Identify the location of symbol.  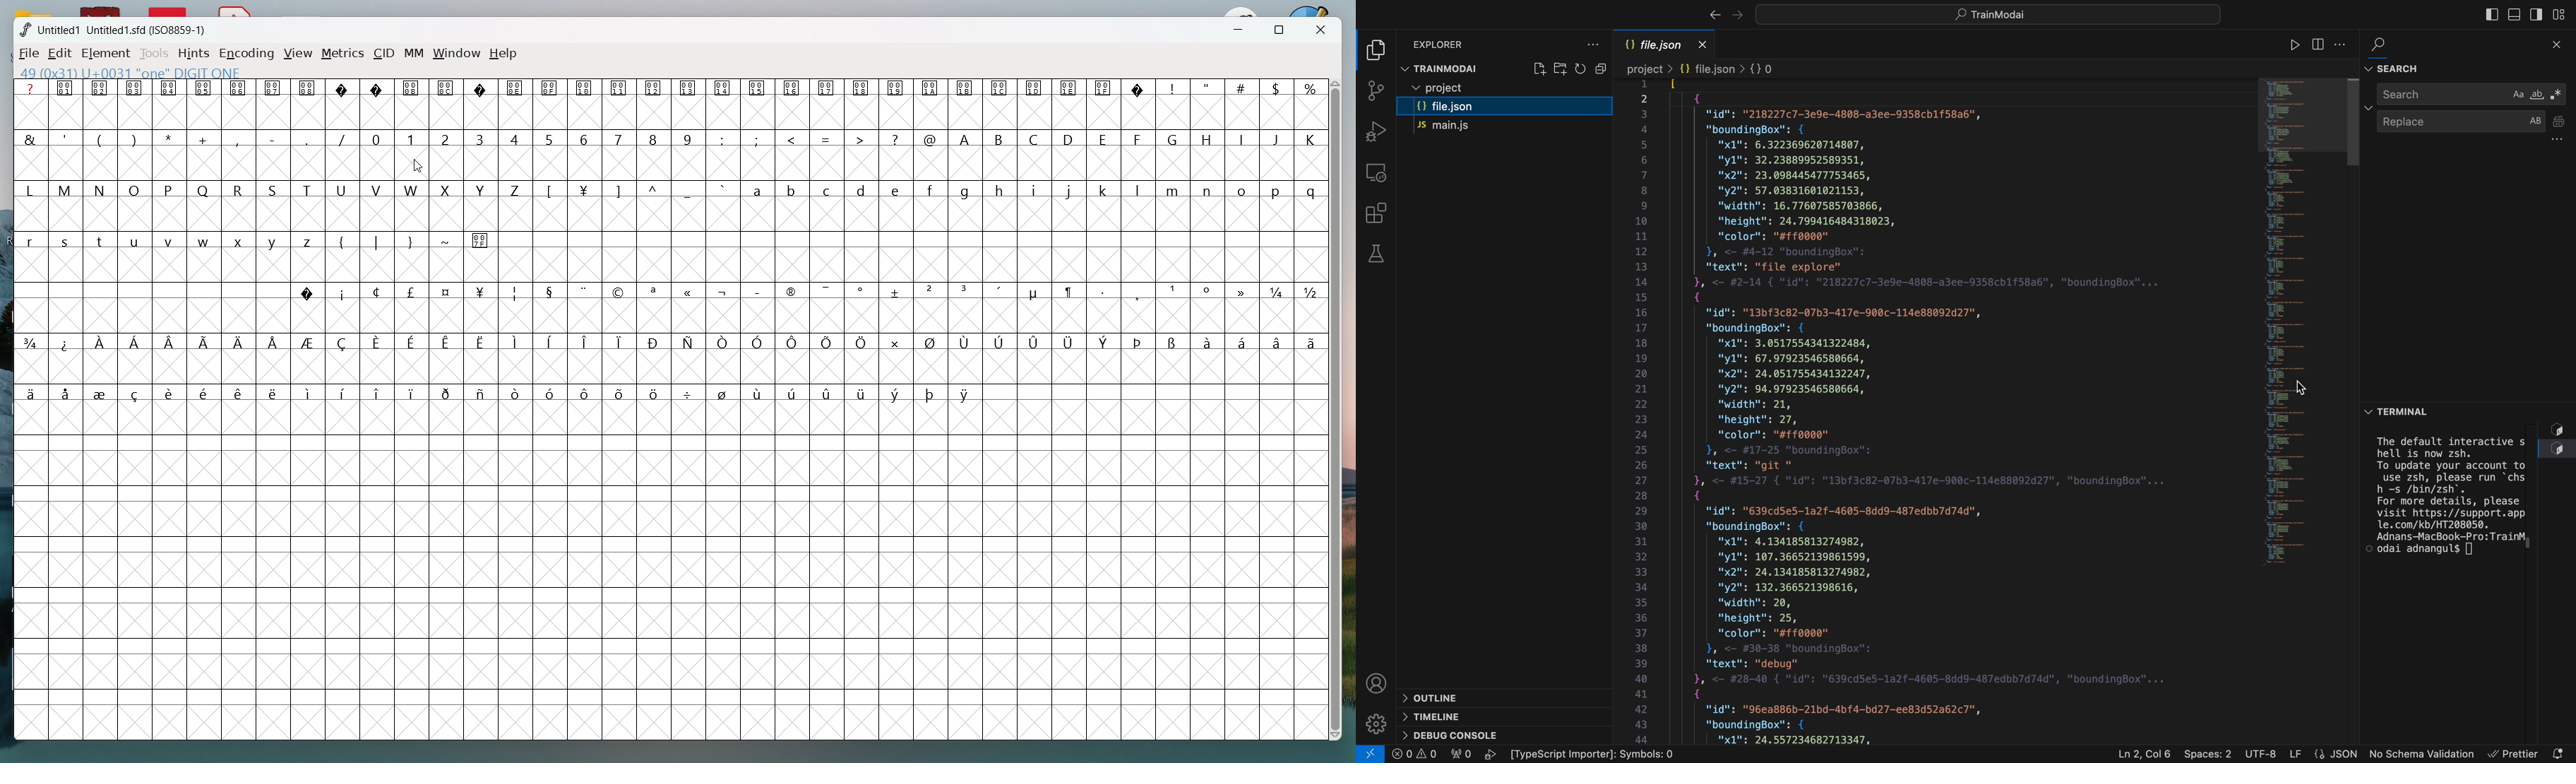
(829, 342).